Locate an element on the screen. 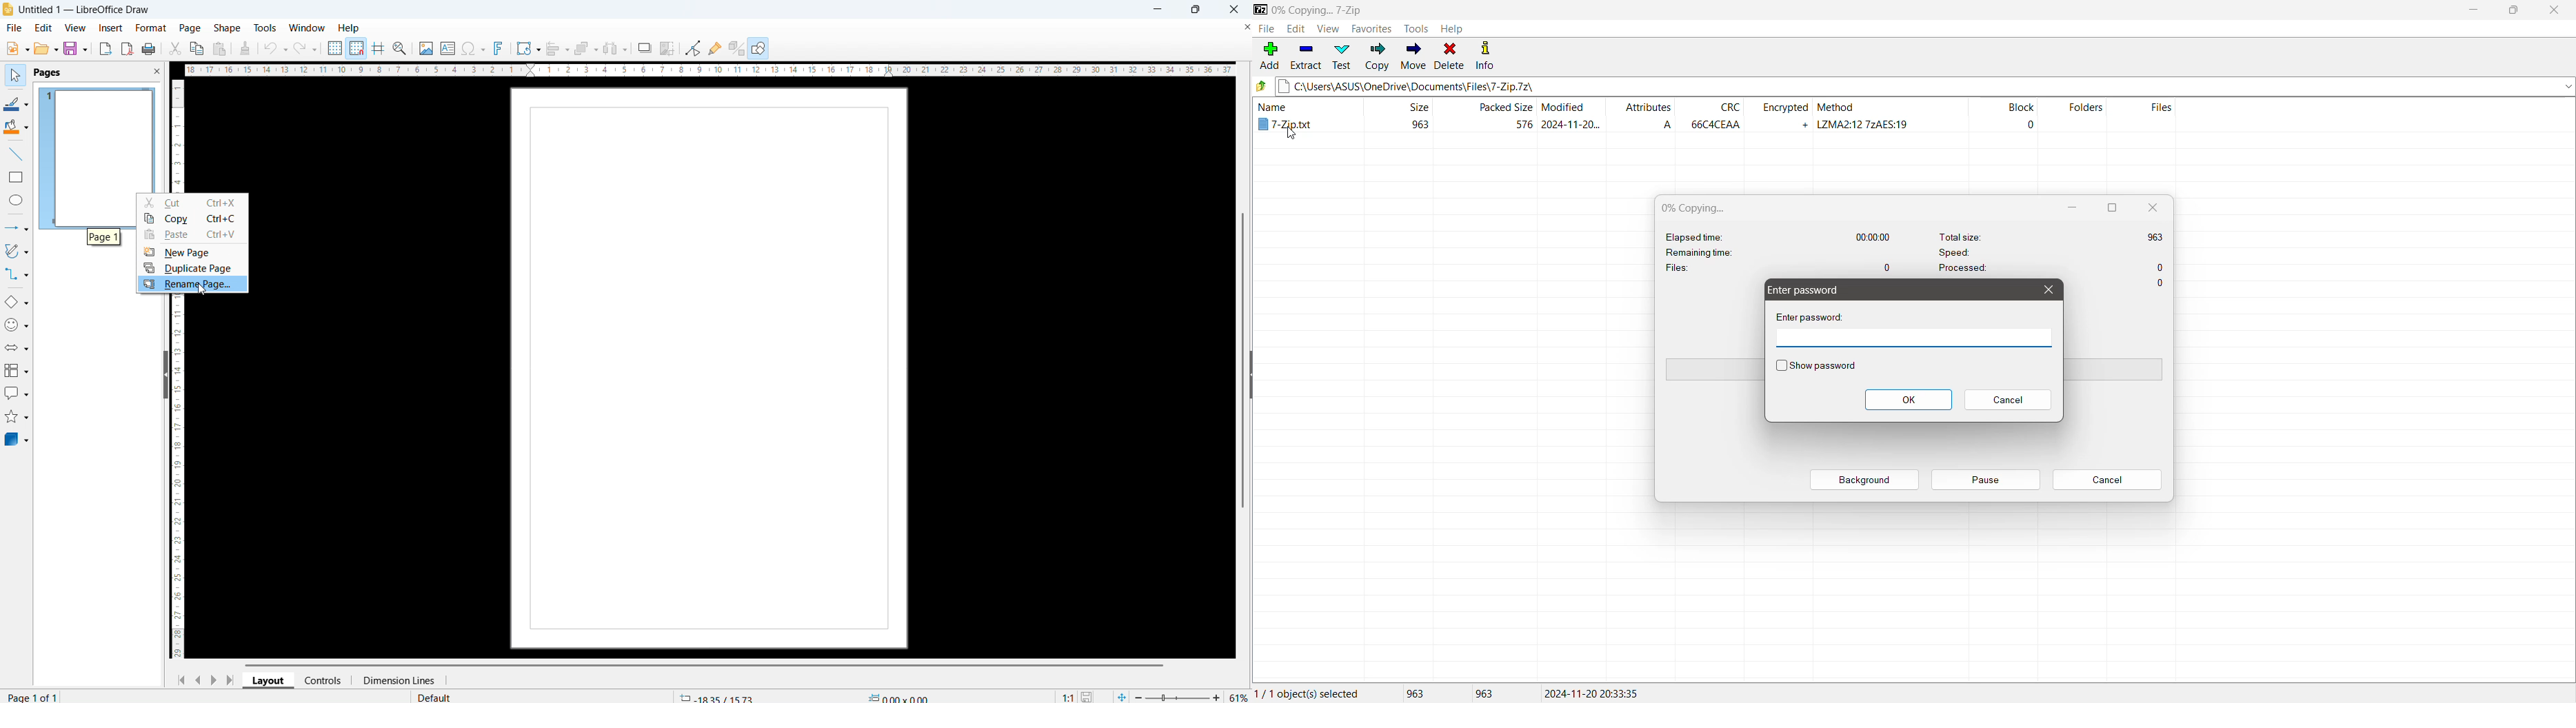 The width and height of the screenshot is (2576, 728). Help is located at coordinates (1452, 28).